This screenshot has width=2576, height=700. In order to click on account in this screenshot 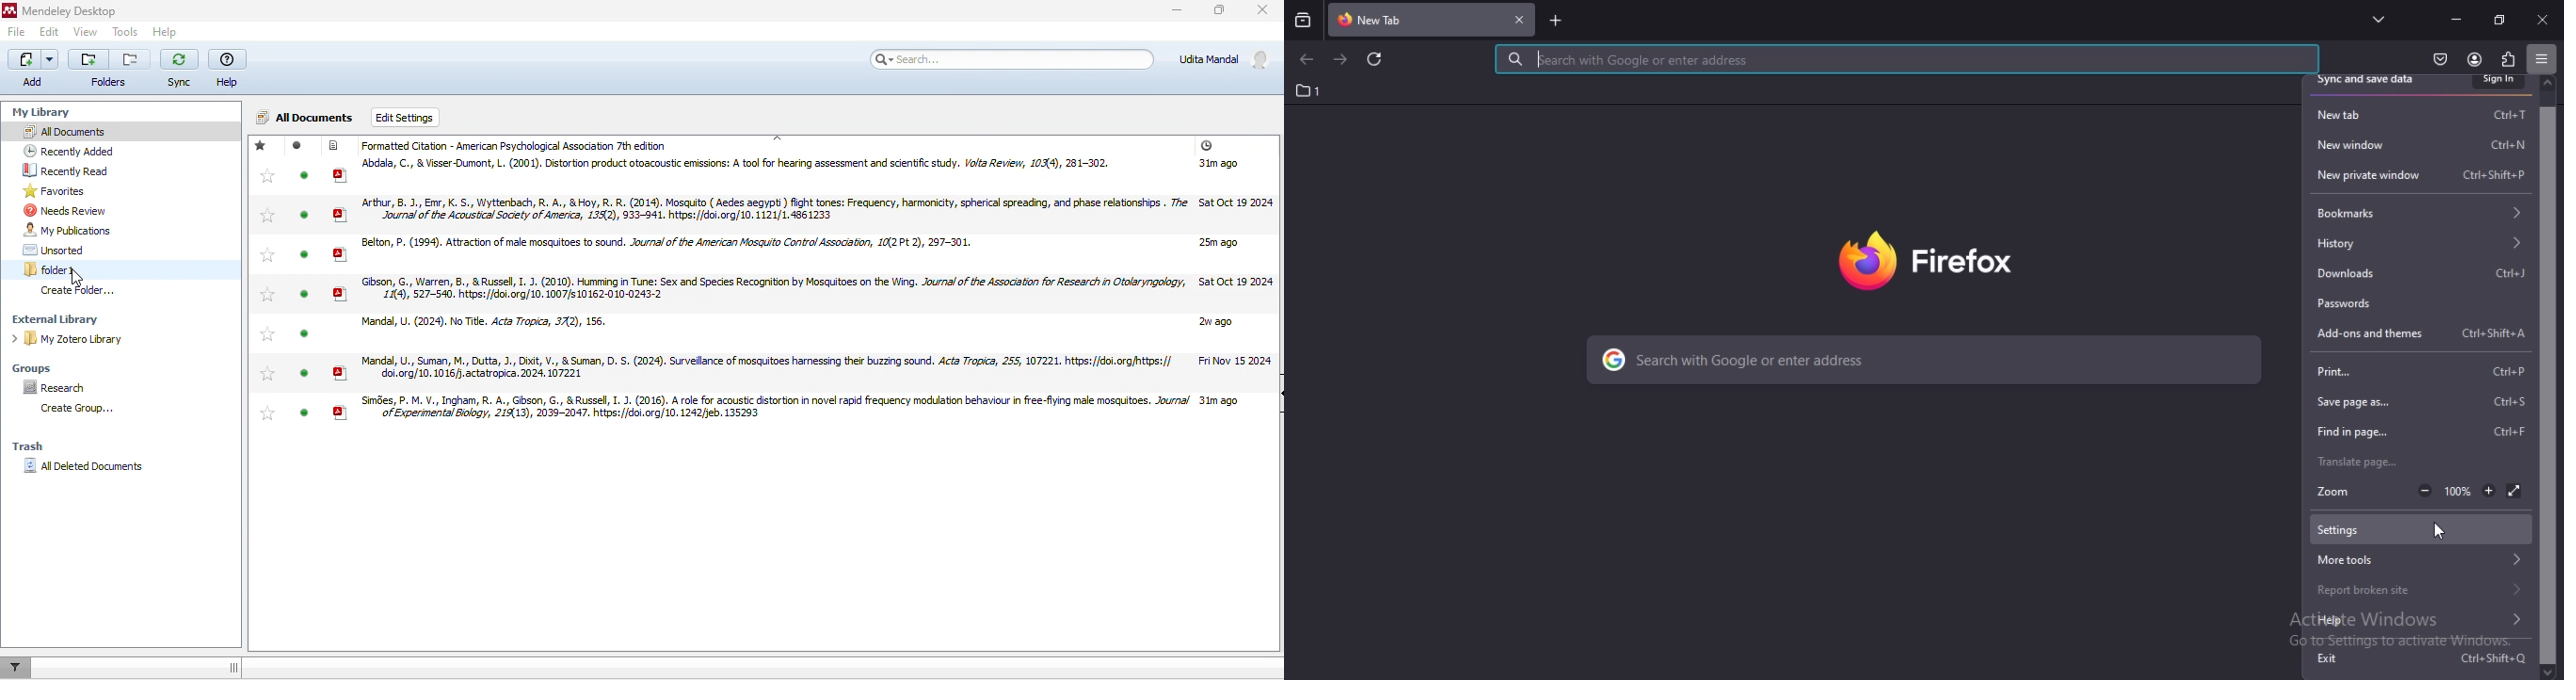, I will do `click(2472, 59)`.